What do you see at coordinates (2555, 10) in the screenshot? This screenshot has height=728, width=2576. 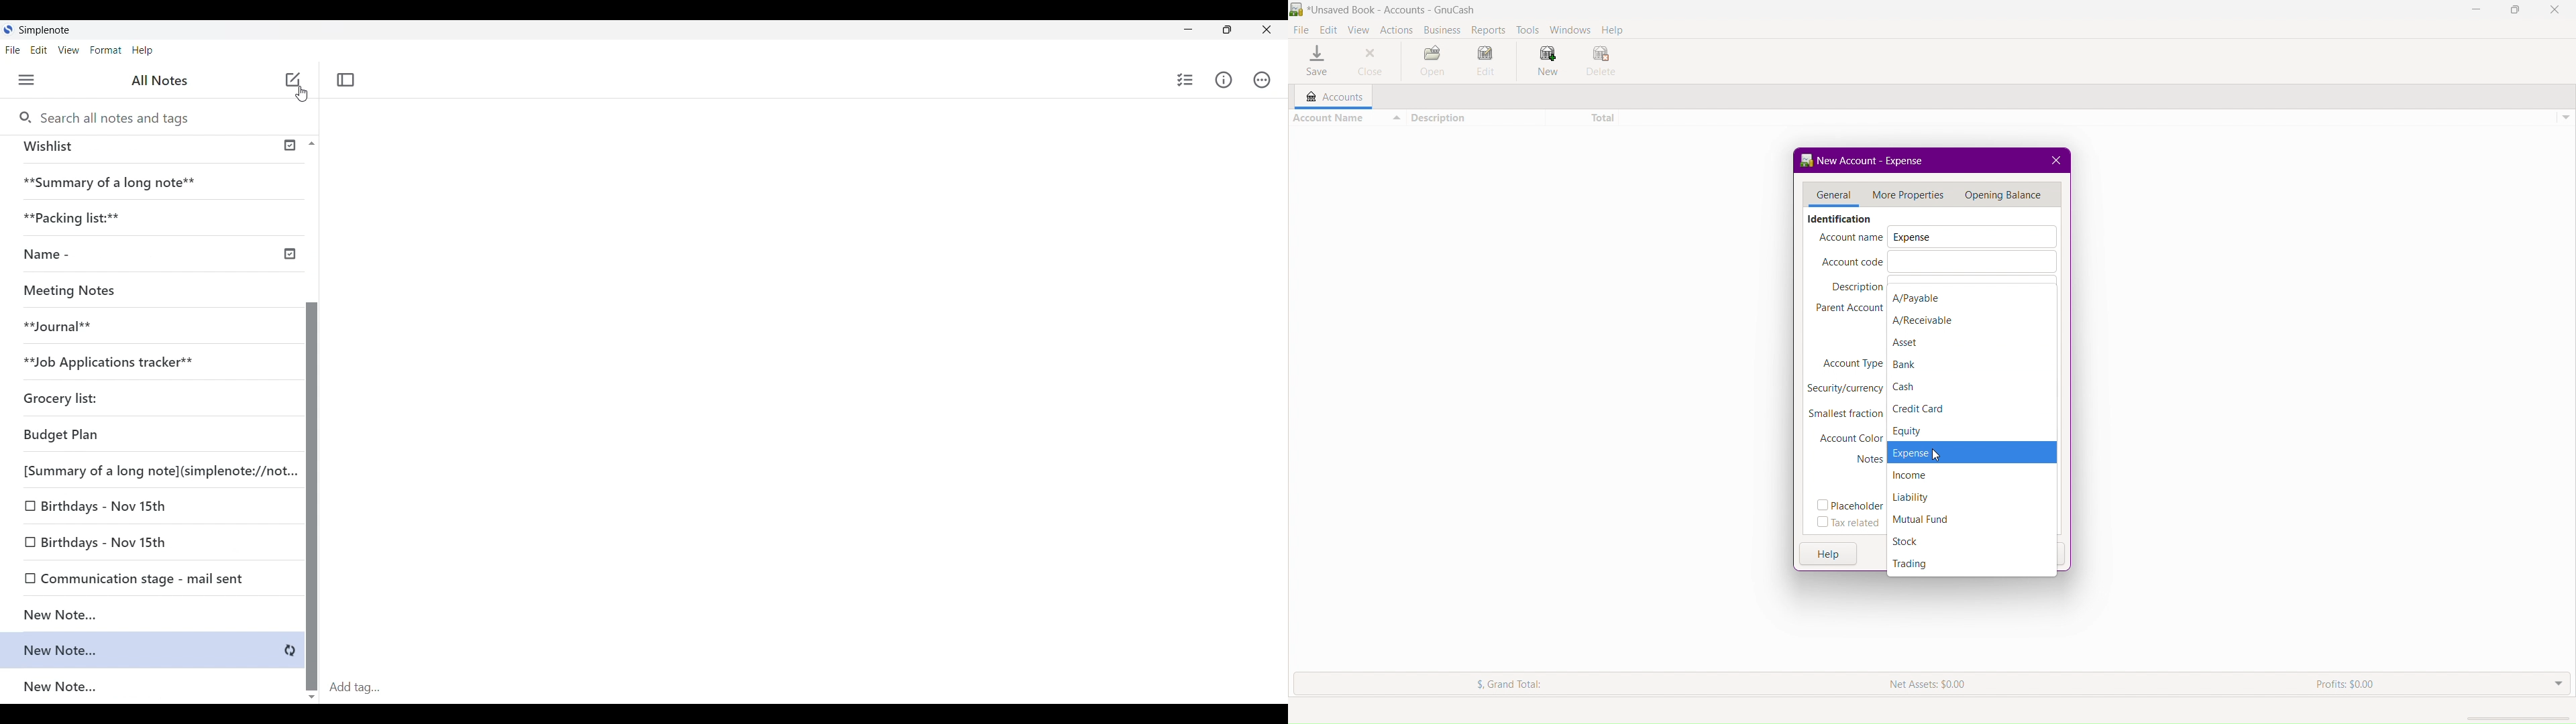 I see `Close` at bounding box center [2555, 10].